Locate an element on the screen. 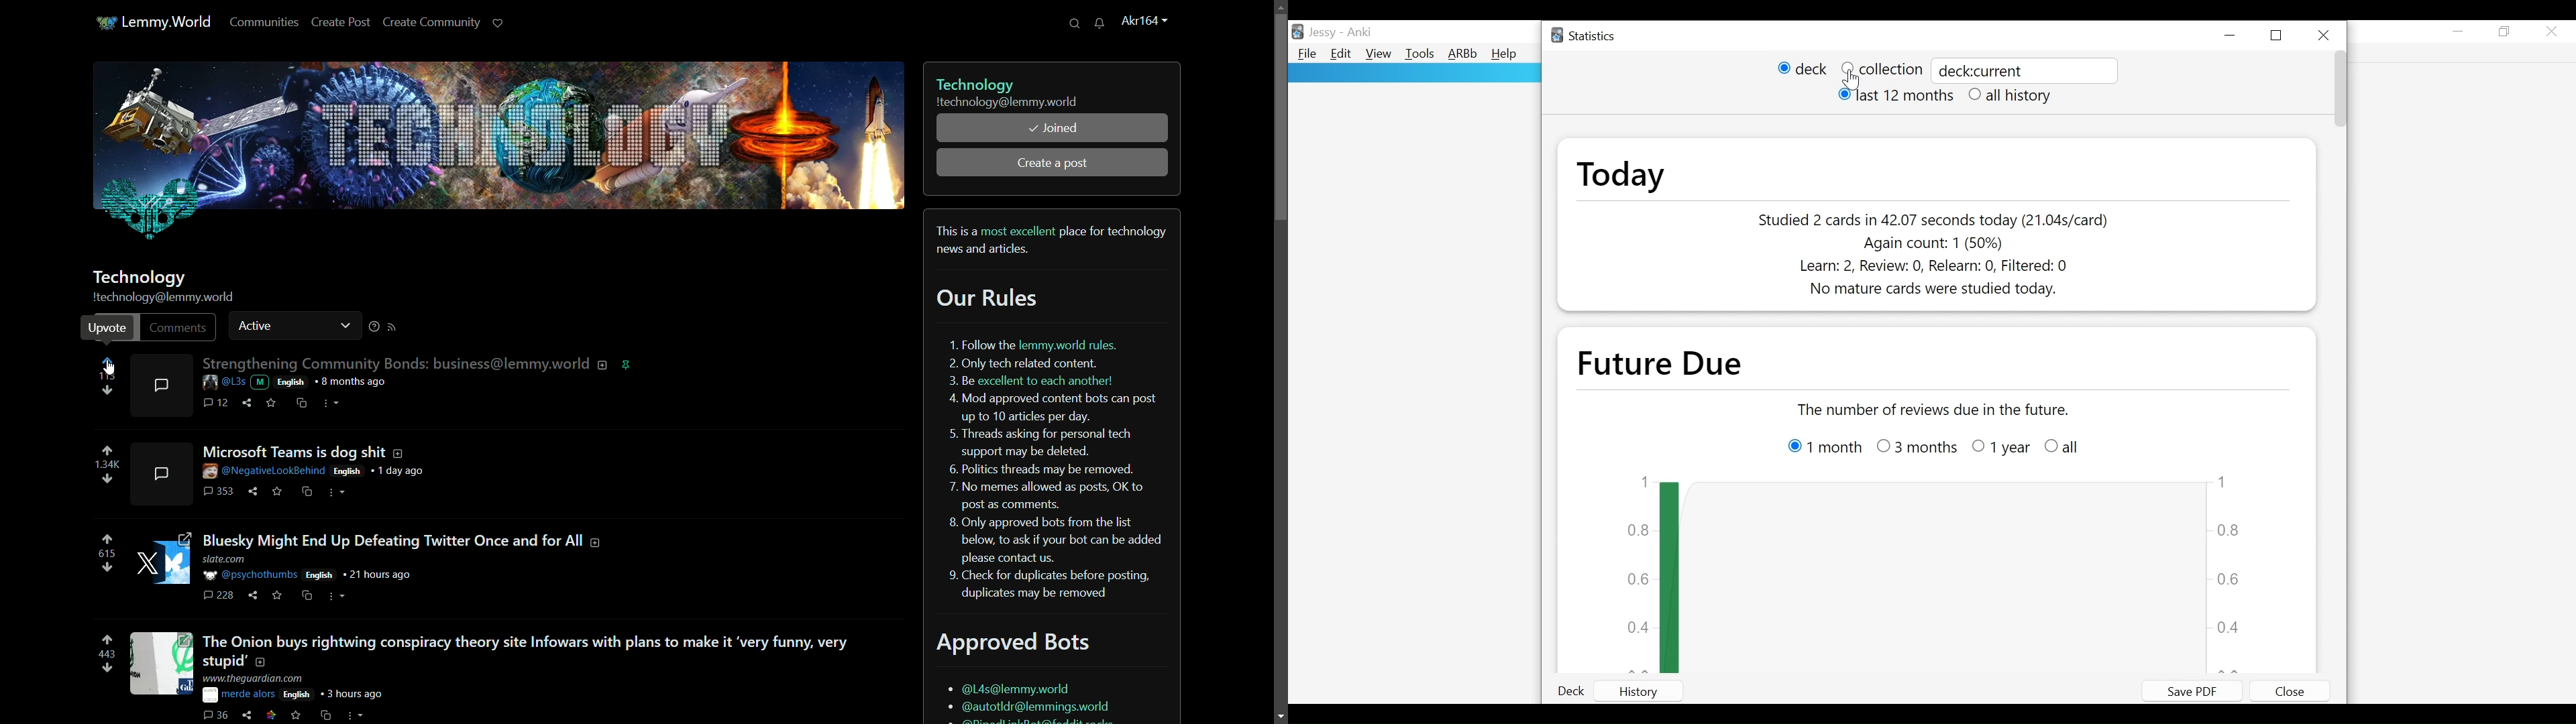  Learn count, Review count, Relearn count, Filtered count is located at coordinates (1927, 268).